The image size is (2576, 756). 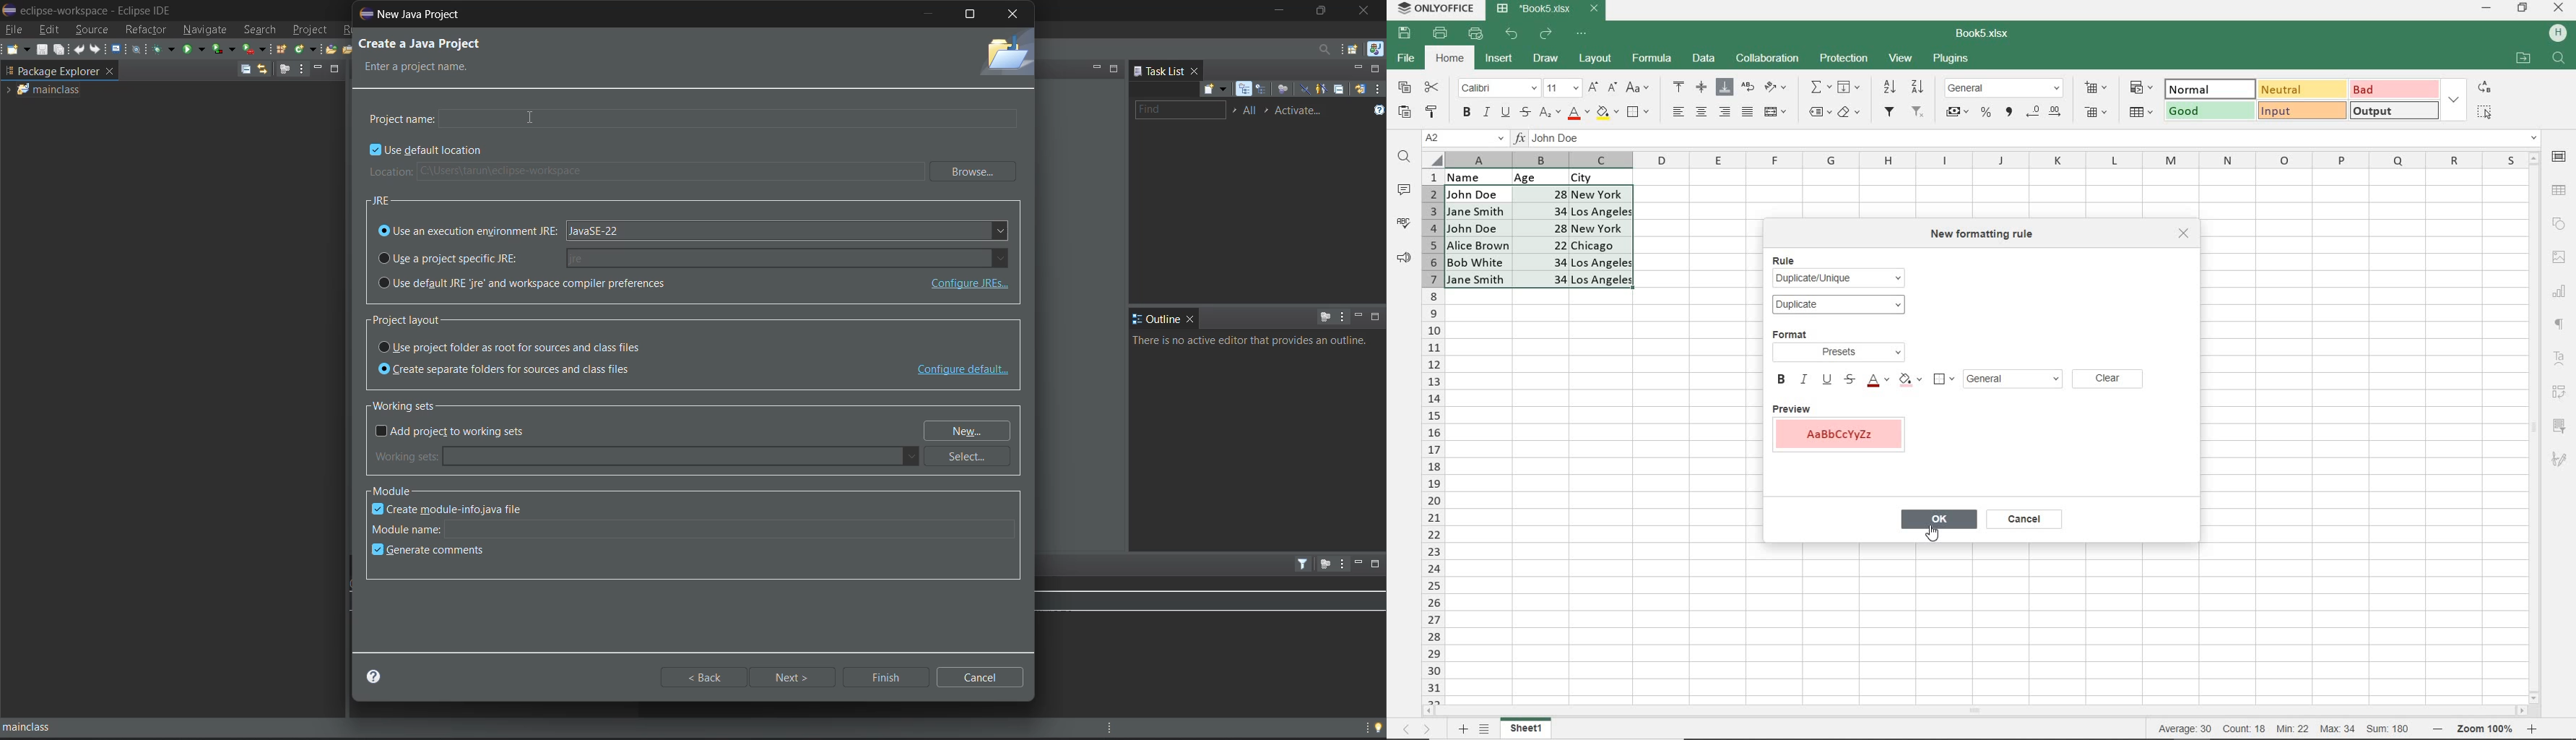 What do you see at coordinates (1406, 190) in the screenshot?
I see `COMMENTS` at bounding box center [1406, 190].